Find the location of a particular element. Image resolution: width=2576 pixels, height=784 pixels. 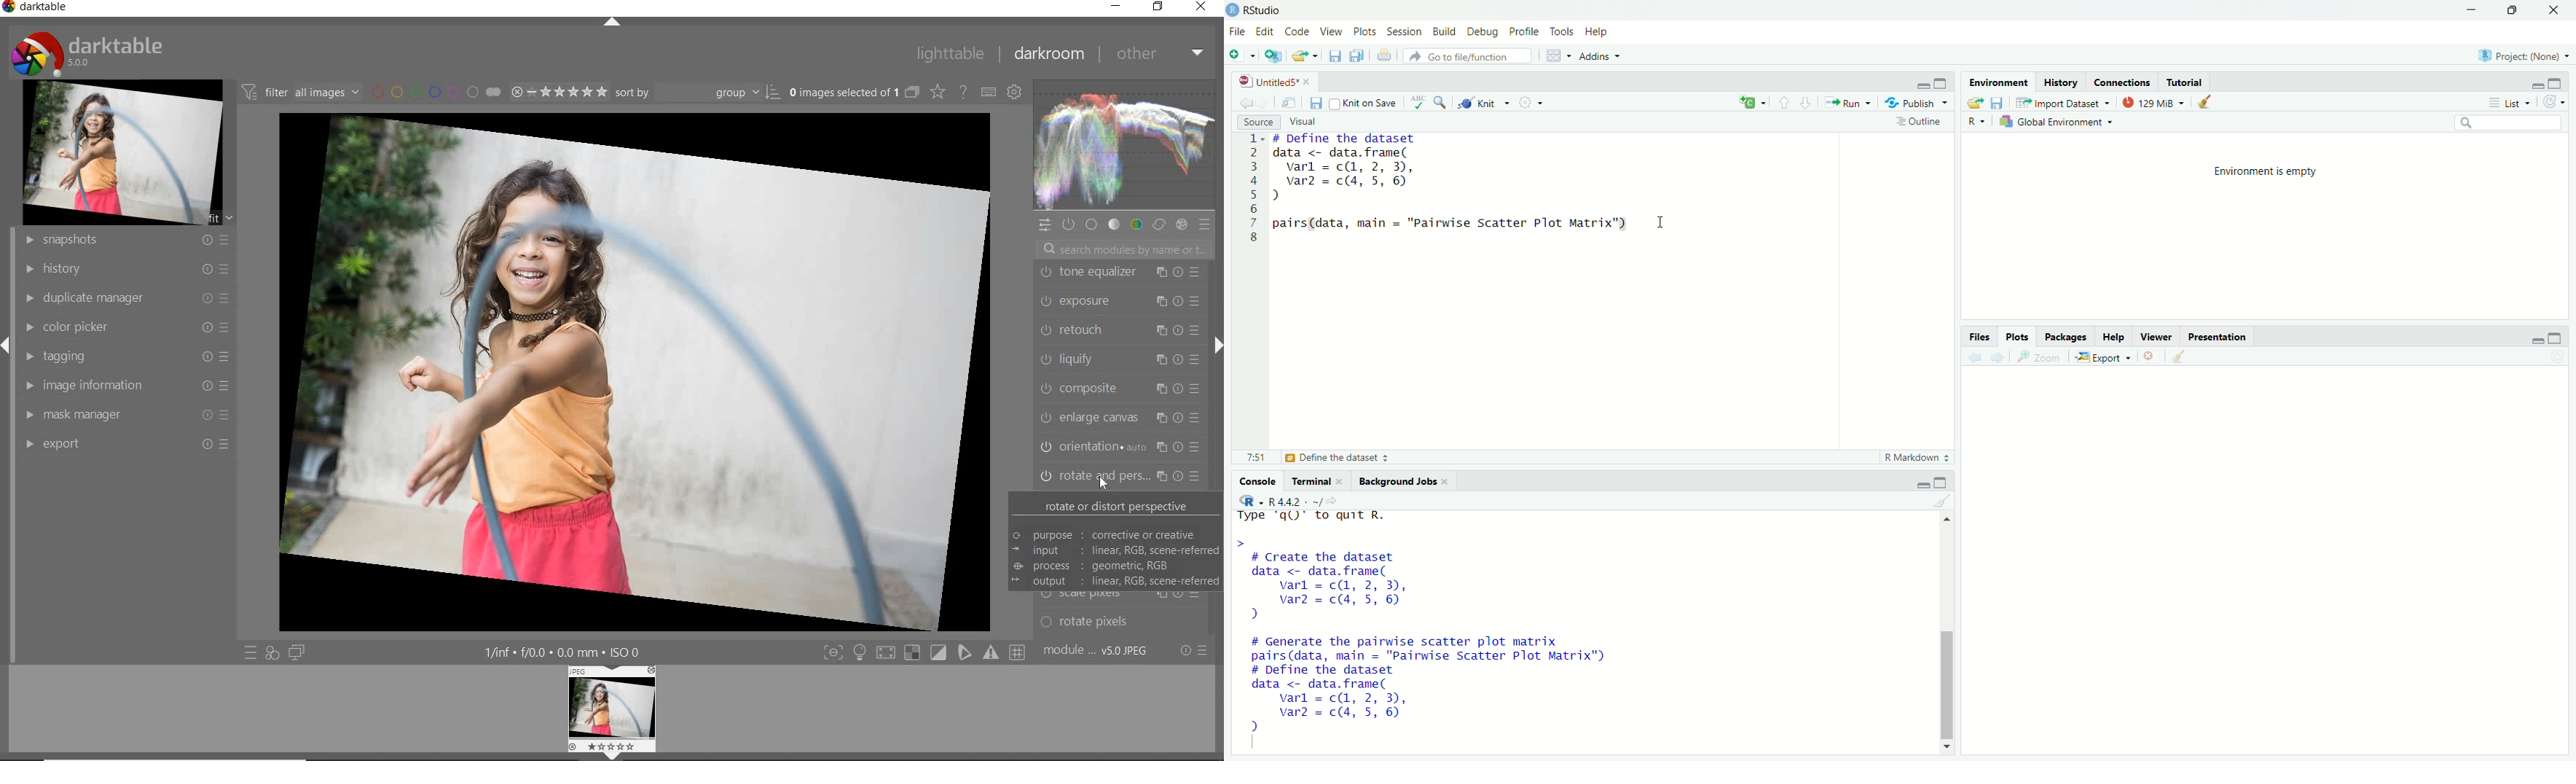

Search bar is located at coordinates (2508, 123).